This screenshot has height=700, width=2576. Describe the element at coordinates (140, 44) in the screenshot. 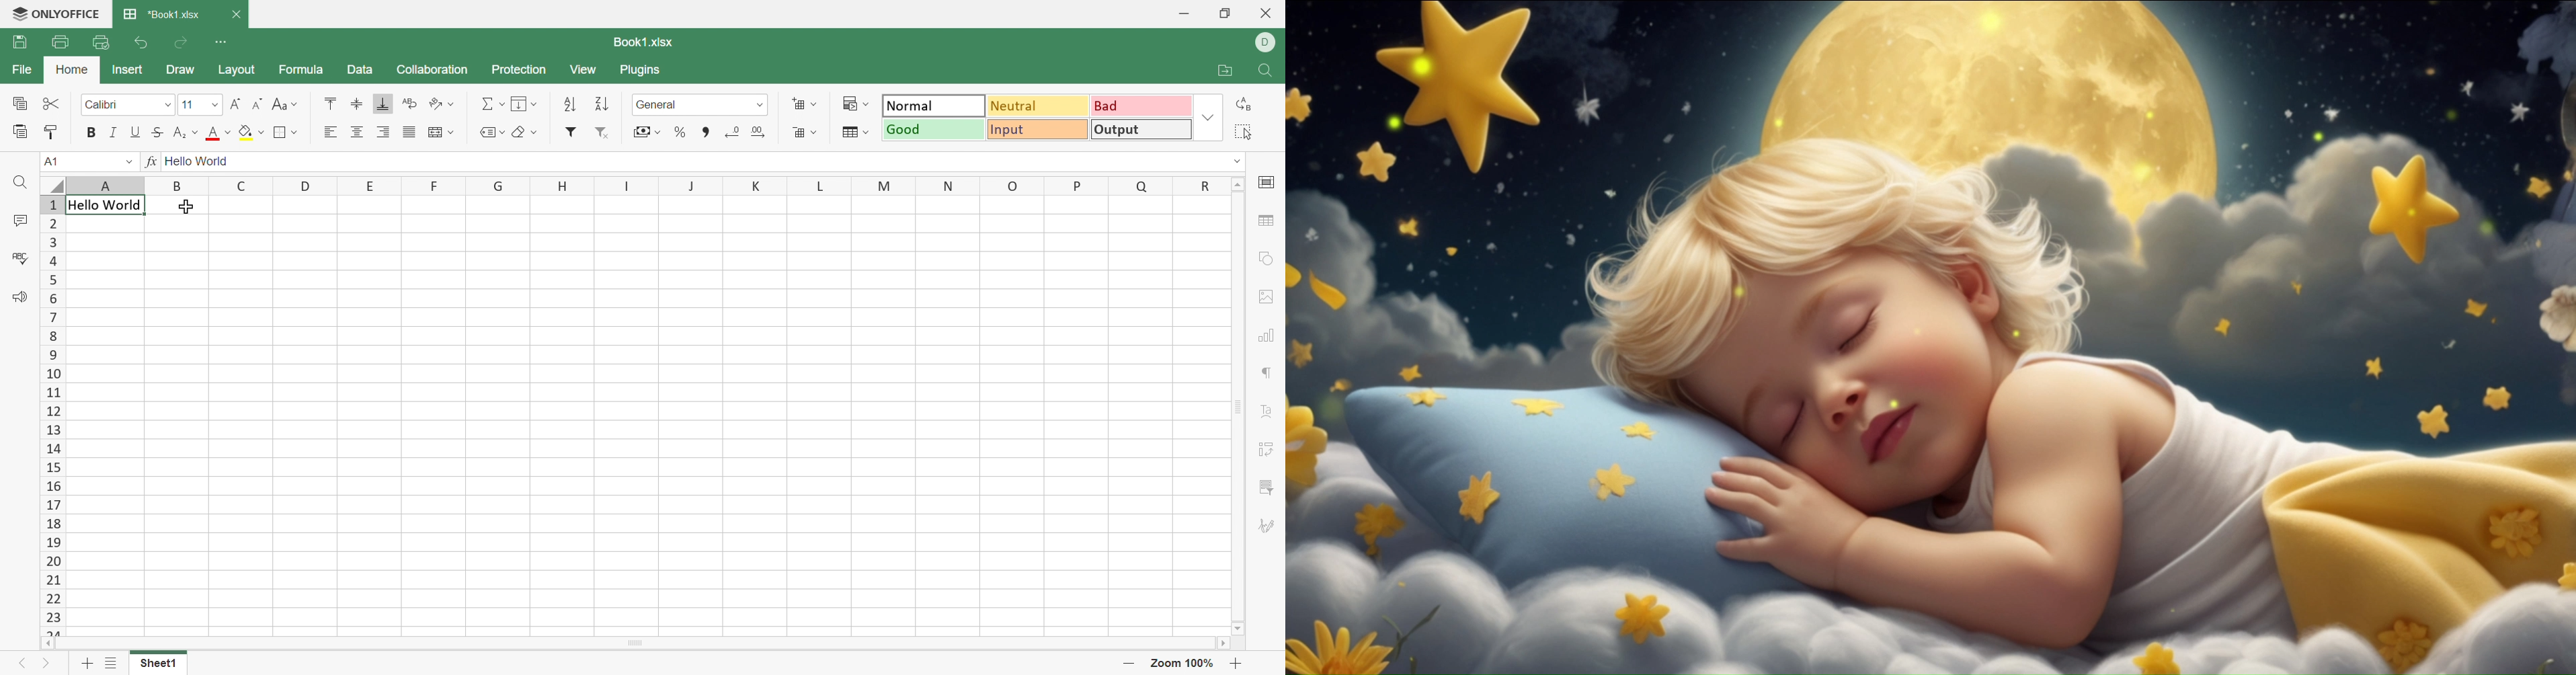

I see `Undo` at that location.